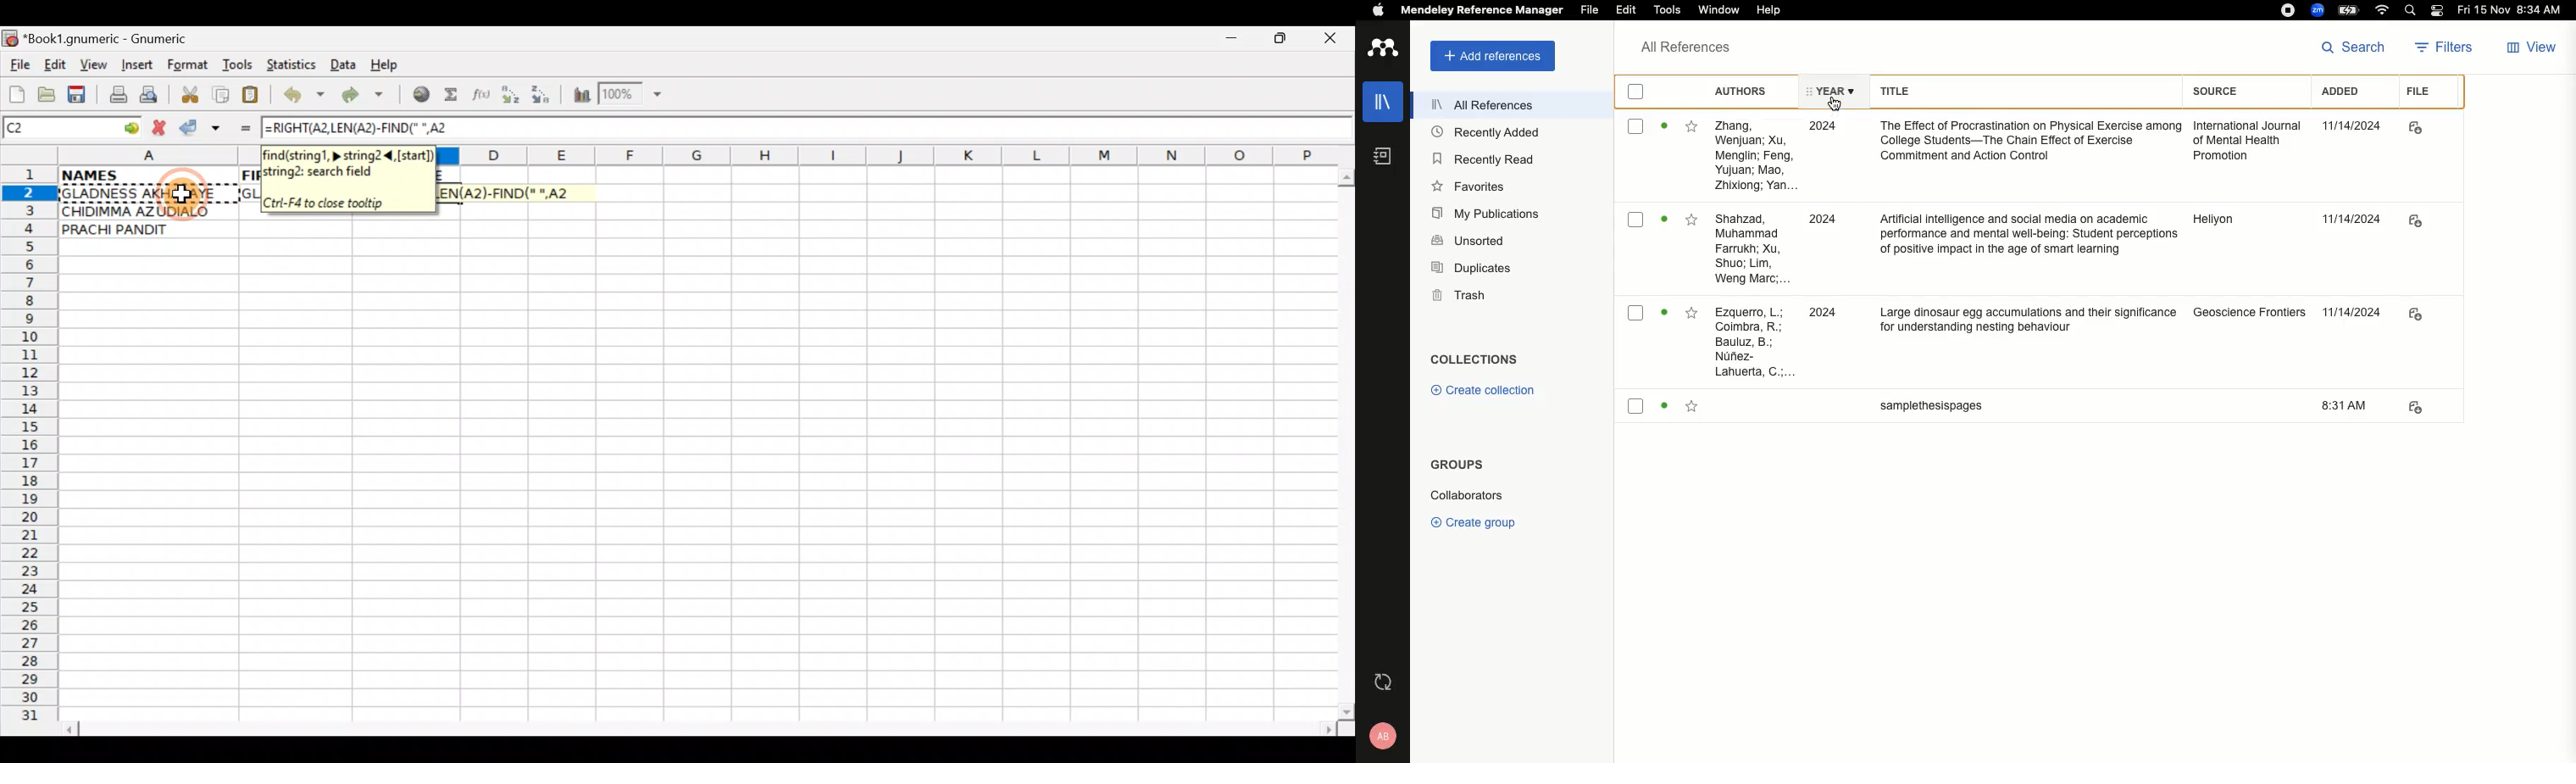  Describe the element at coordinates (1668, 10) in the screenshot. I see `Tools` at that location.